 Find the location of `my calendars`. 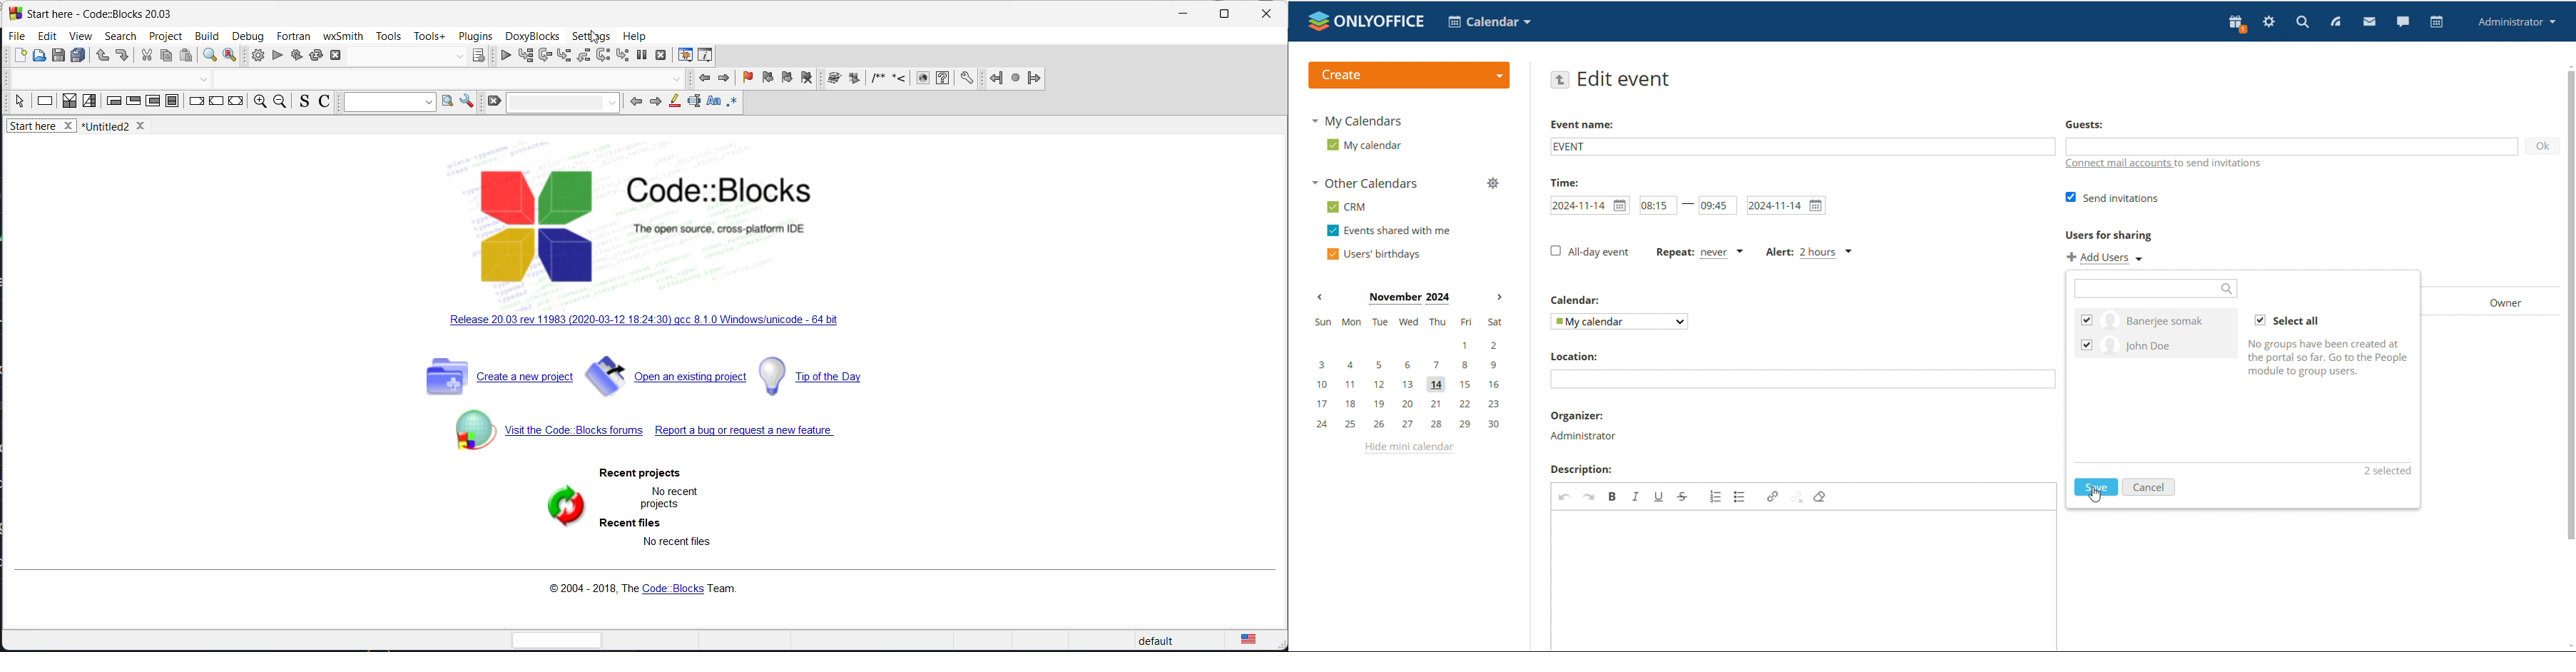

my calendars is located at coordinates (1355, 122).